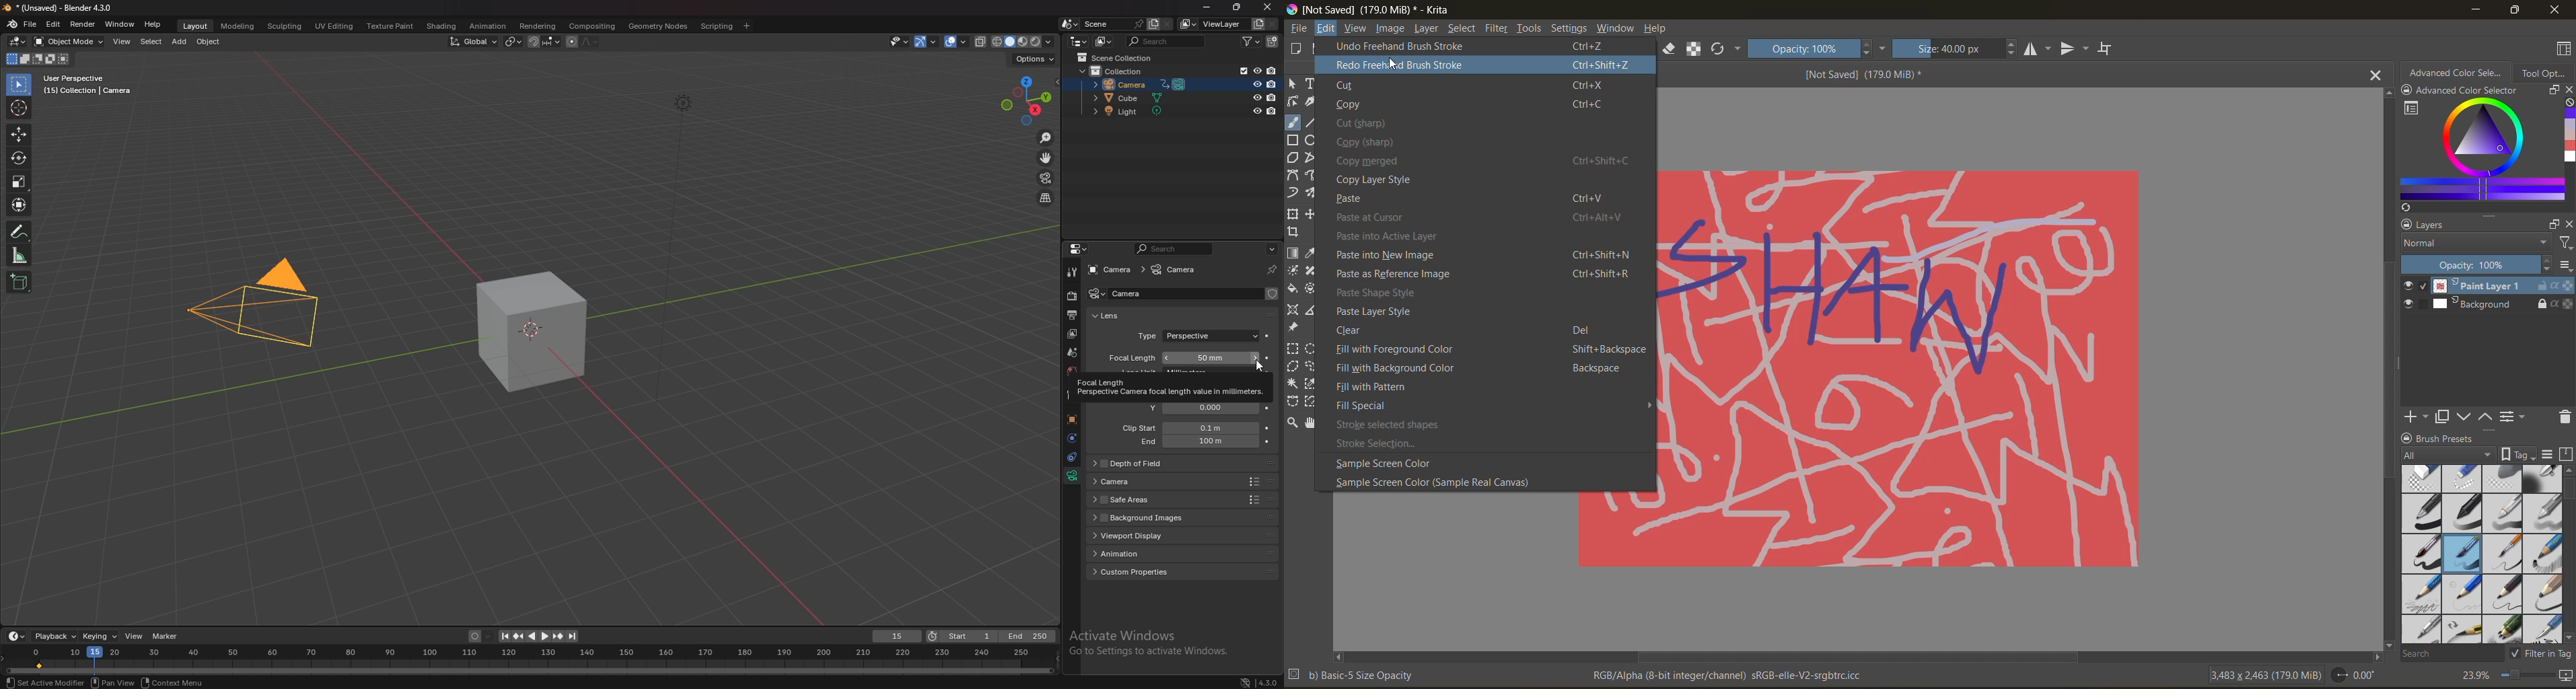 The image size is (2576, 700). Describe the element at coordinates (2516, 11) in the screenshot. I see `maximize` at that location.